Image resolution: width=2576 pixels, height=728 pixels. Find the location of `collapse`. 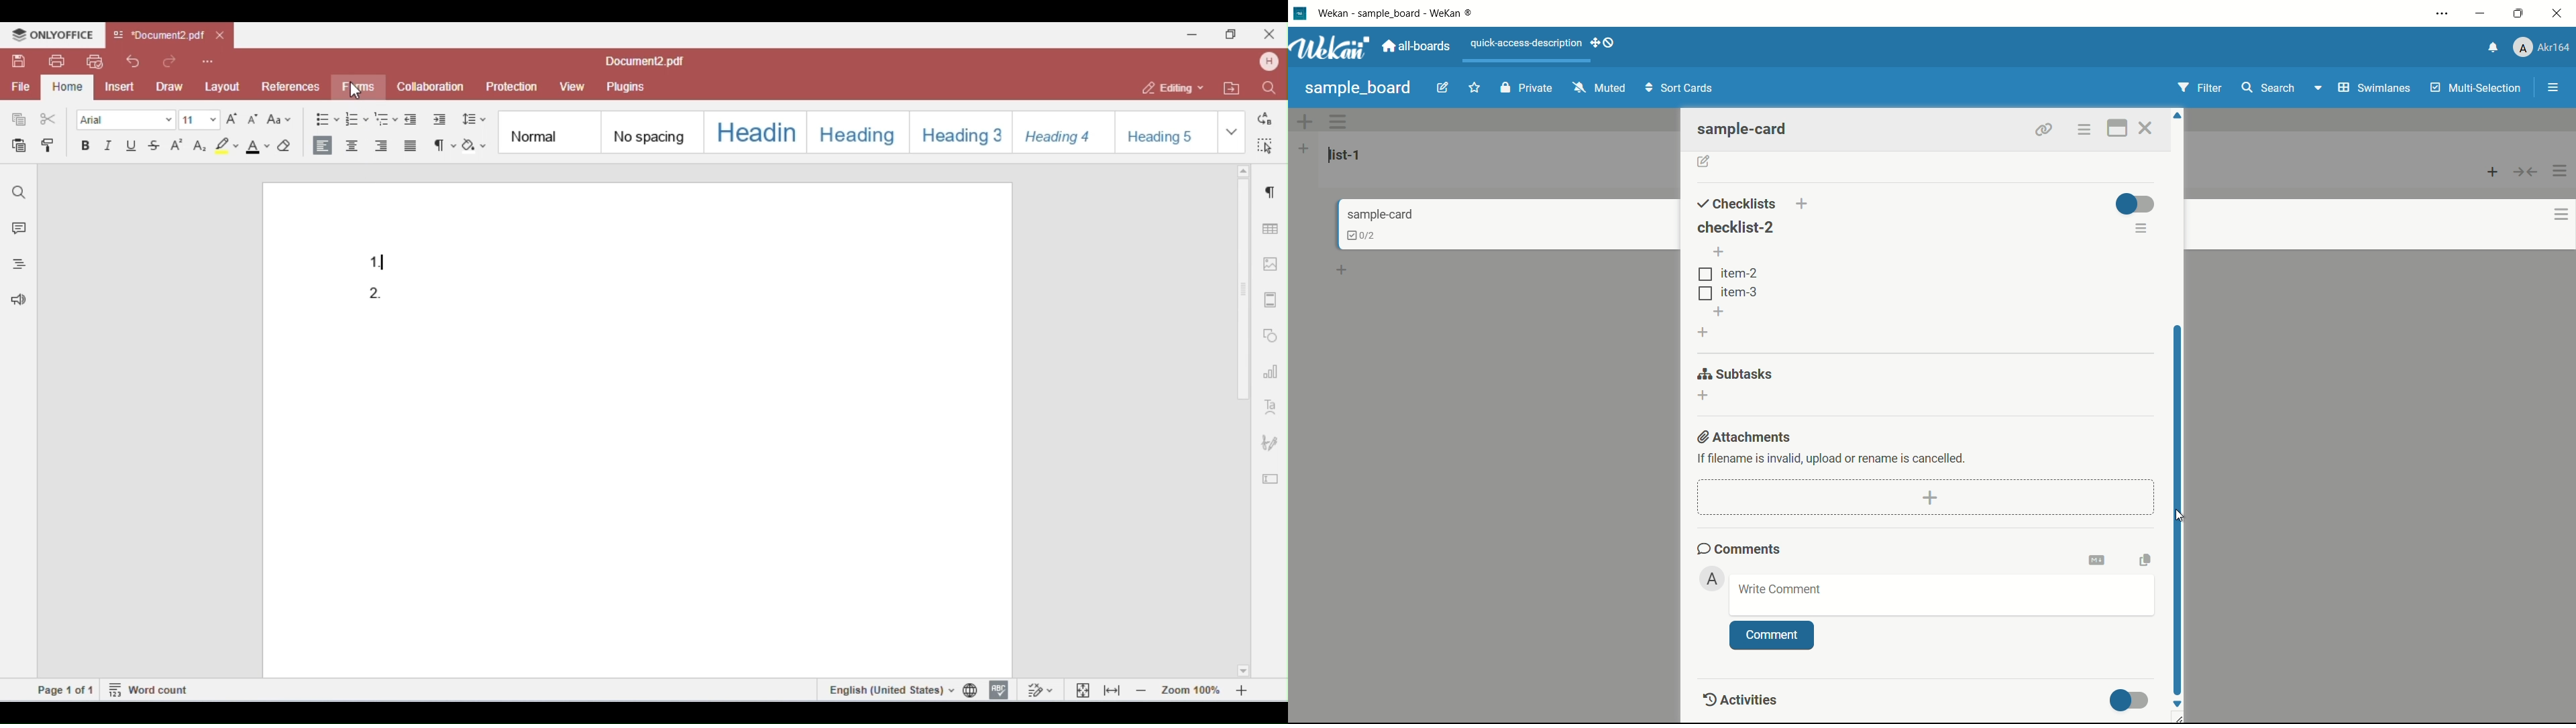

collapse is located at coordinates (2526, 173).